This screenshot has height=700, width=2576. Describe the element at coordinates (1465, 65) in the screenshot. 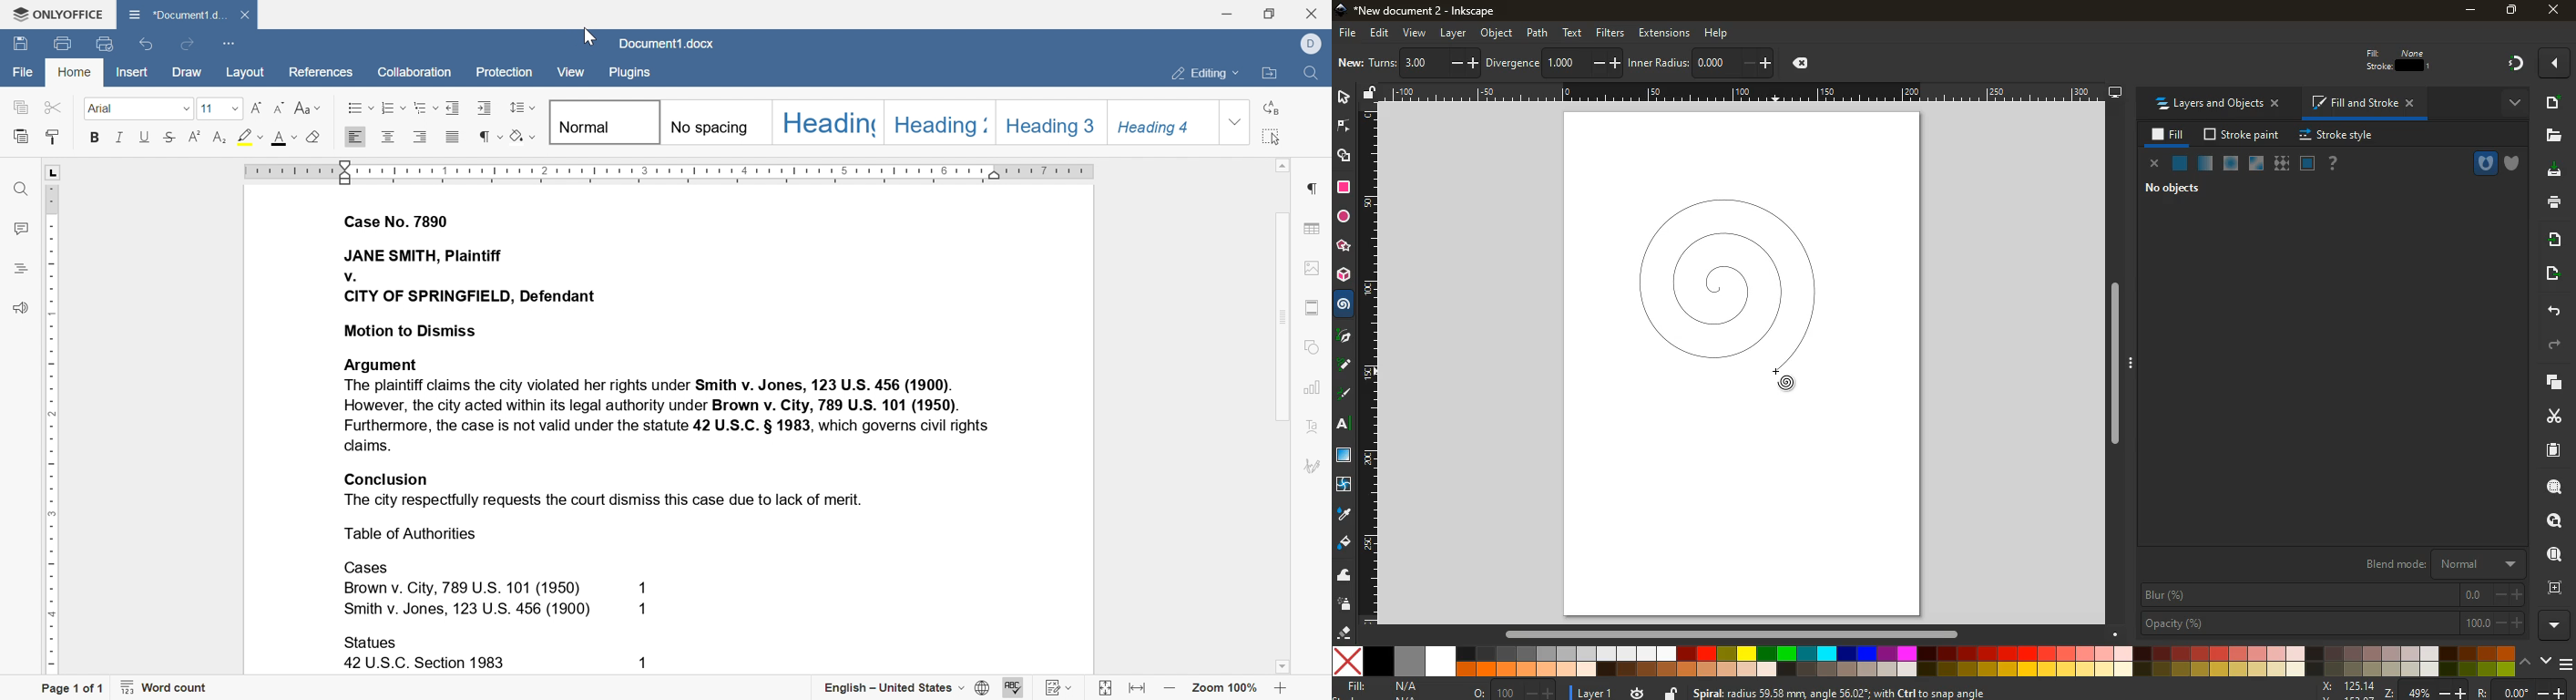

I see `select` at that location.